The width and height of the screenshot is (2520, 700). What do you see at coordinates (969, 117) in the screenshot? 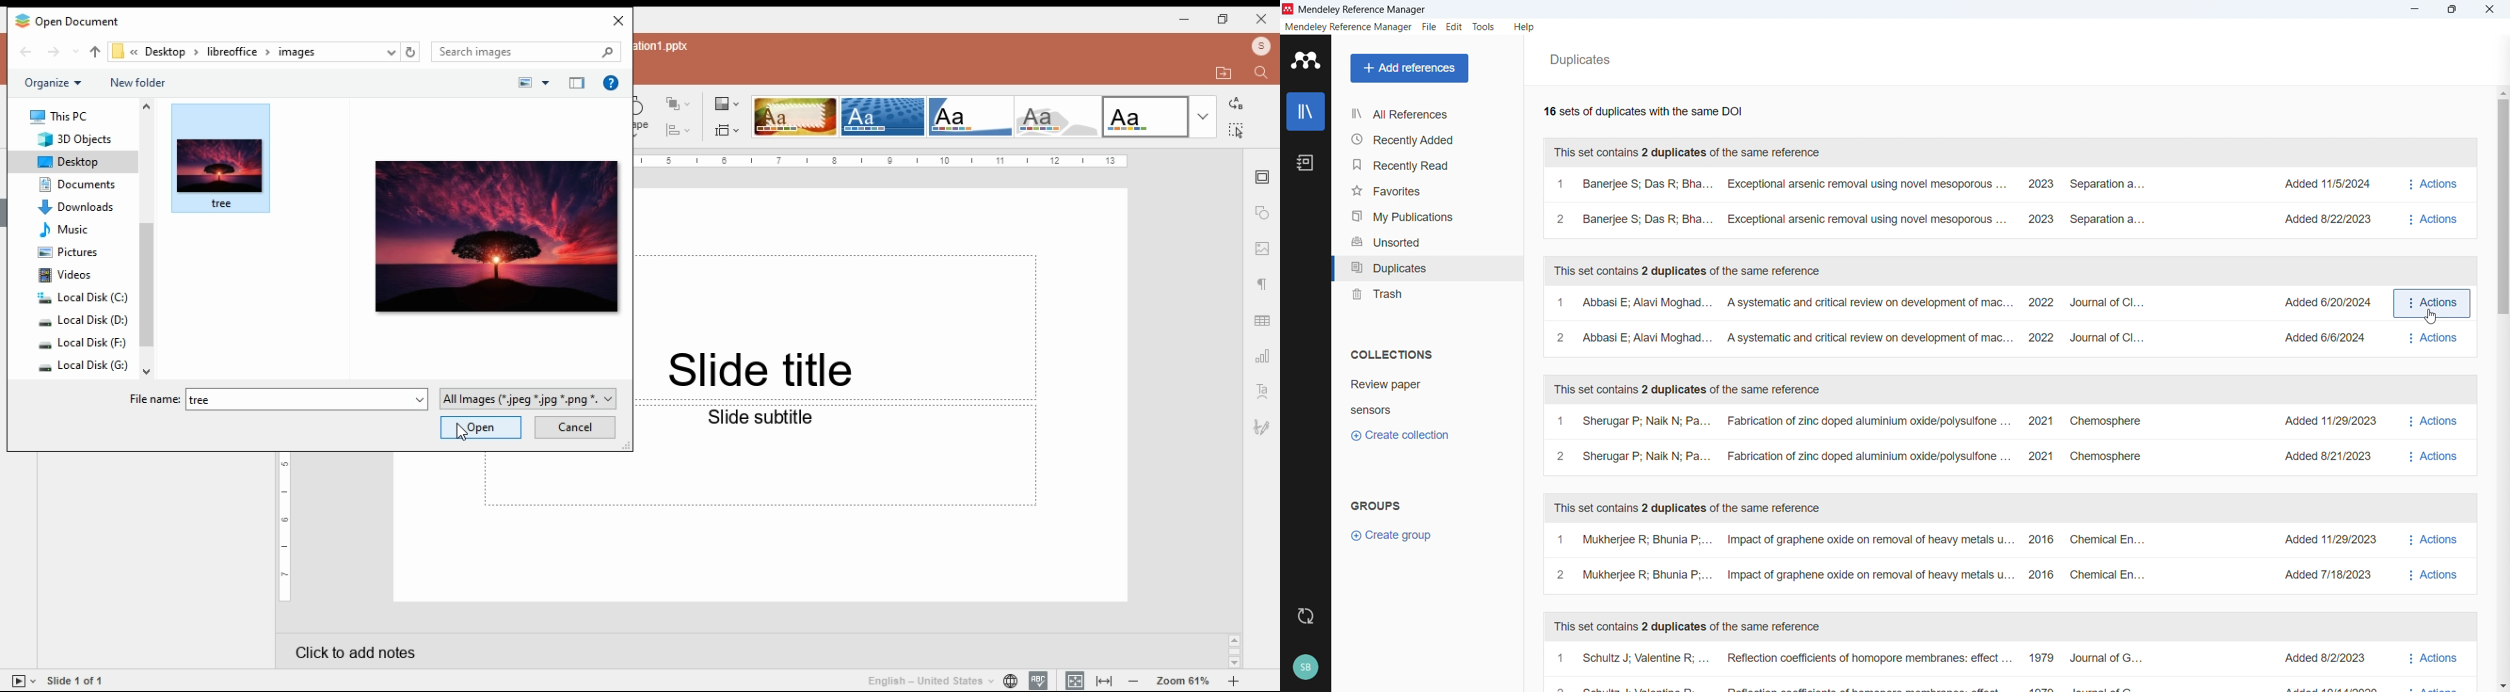
I see `theme 3` at bounding box center [969, 117].